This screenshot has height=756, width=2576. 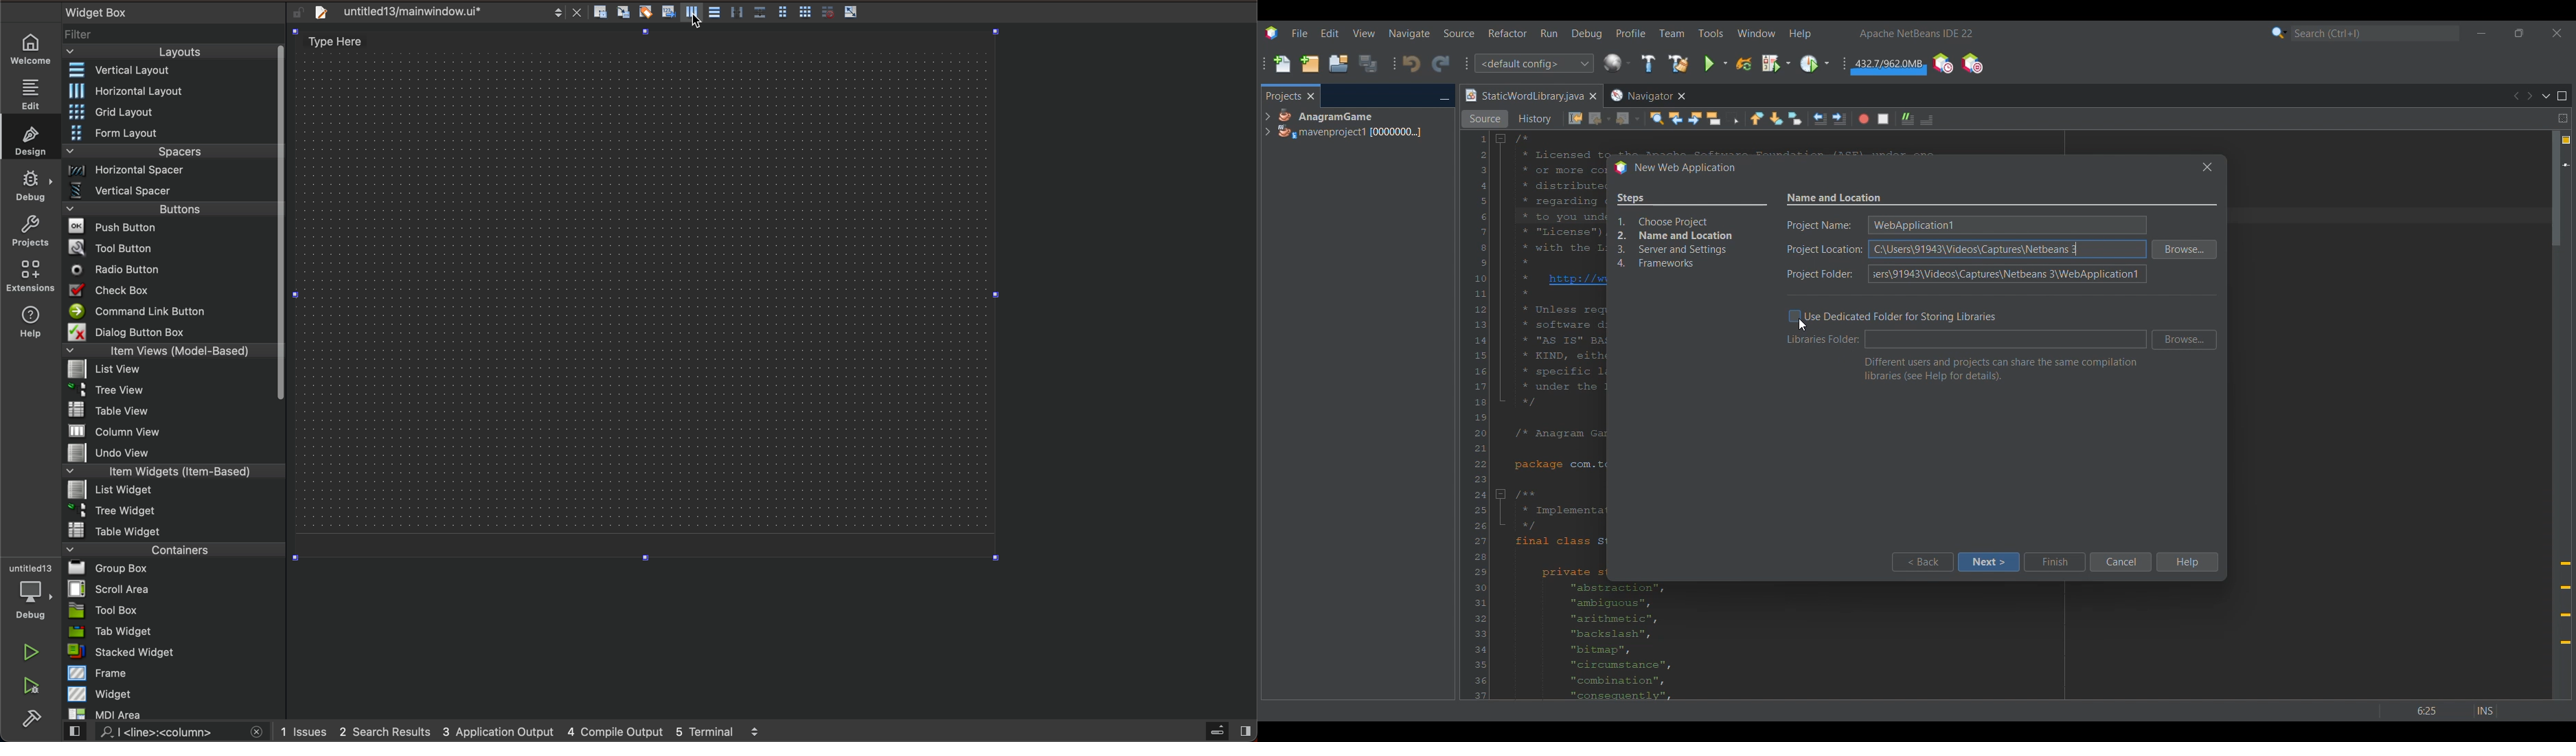 What do you see at coordinates (1820, 119) in the screenshot?
I see `Shift line left` at bounding box center [1820, 119].